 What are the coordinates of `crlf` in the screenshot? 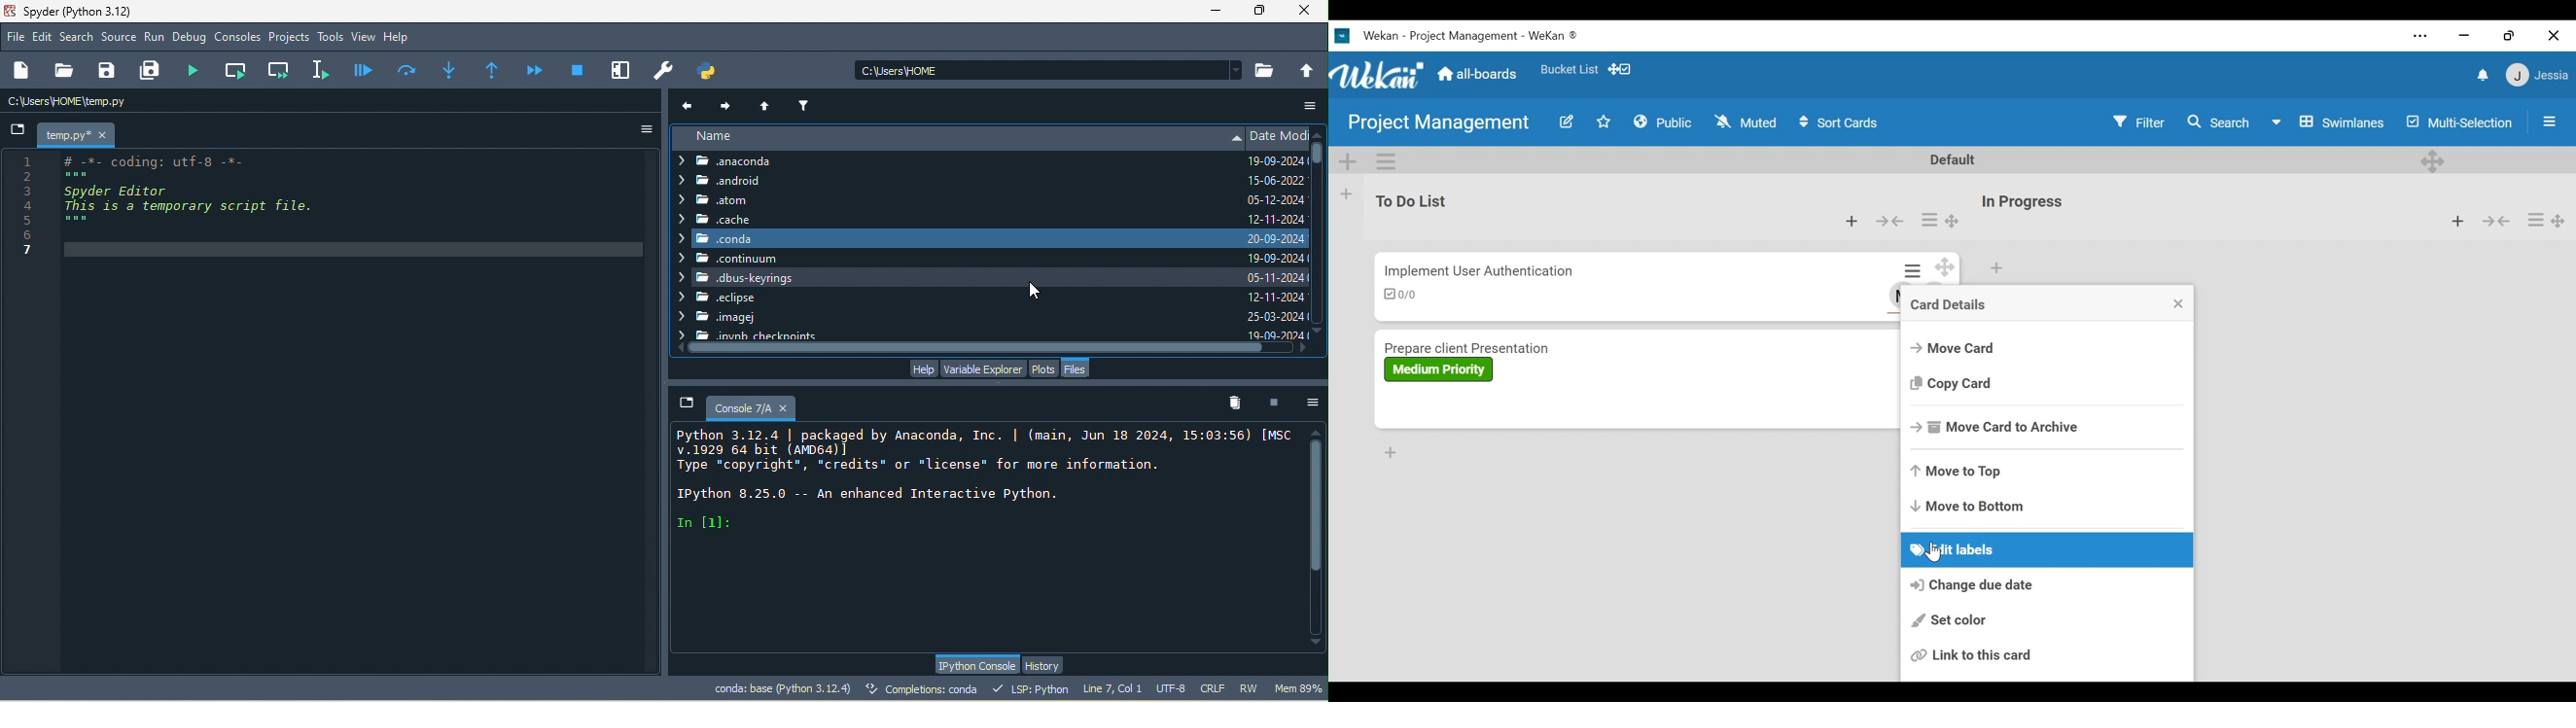 It's located at (1216, 689).